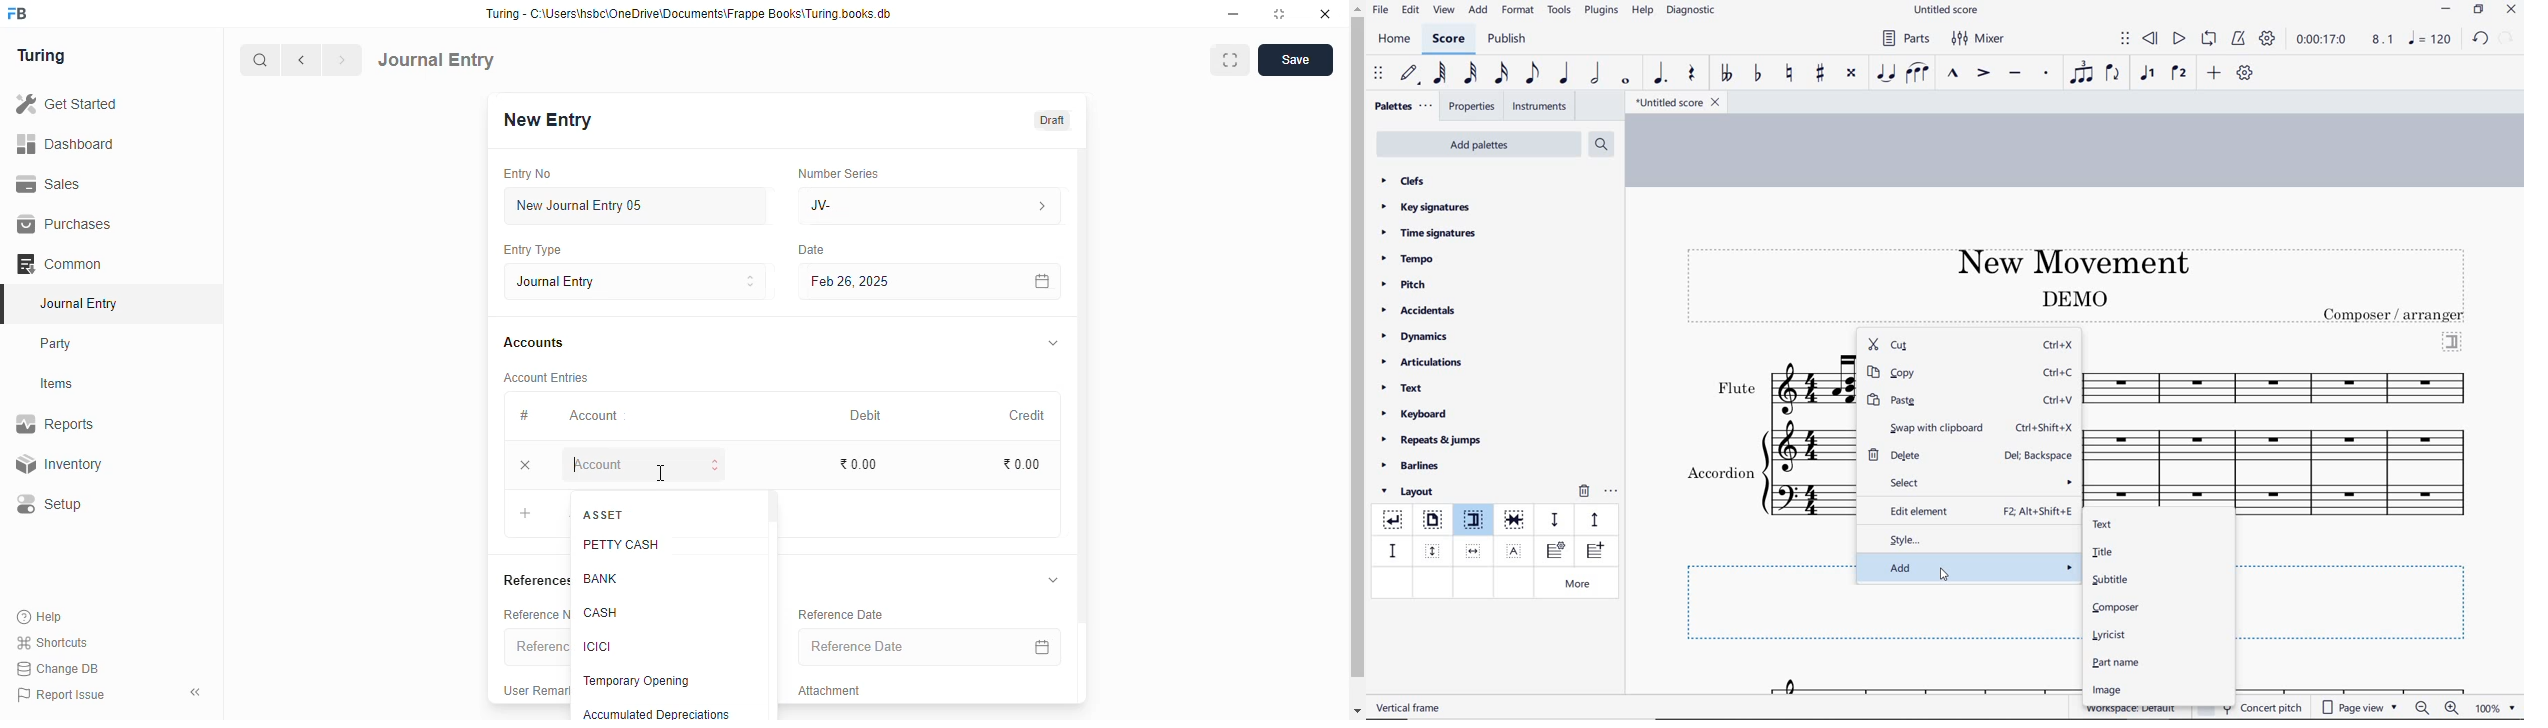 The image size is (2548, 728). What do you see at coordinates (536, 690) in the screenshot?
I see `user remark` at bounding box center [536, 690].